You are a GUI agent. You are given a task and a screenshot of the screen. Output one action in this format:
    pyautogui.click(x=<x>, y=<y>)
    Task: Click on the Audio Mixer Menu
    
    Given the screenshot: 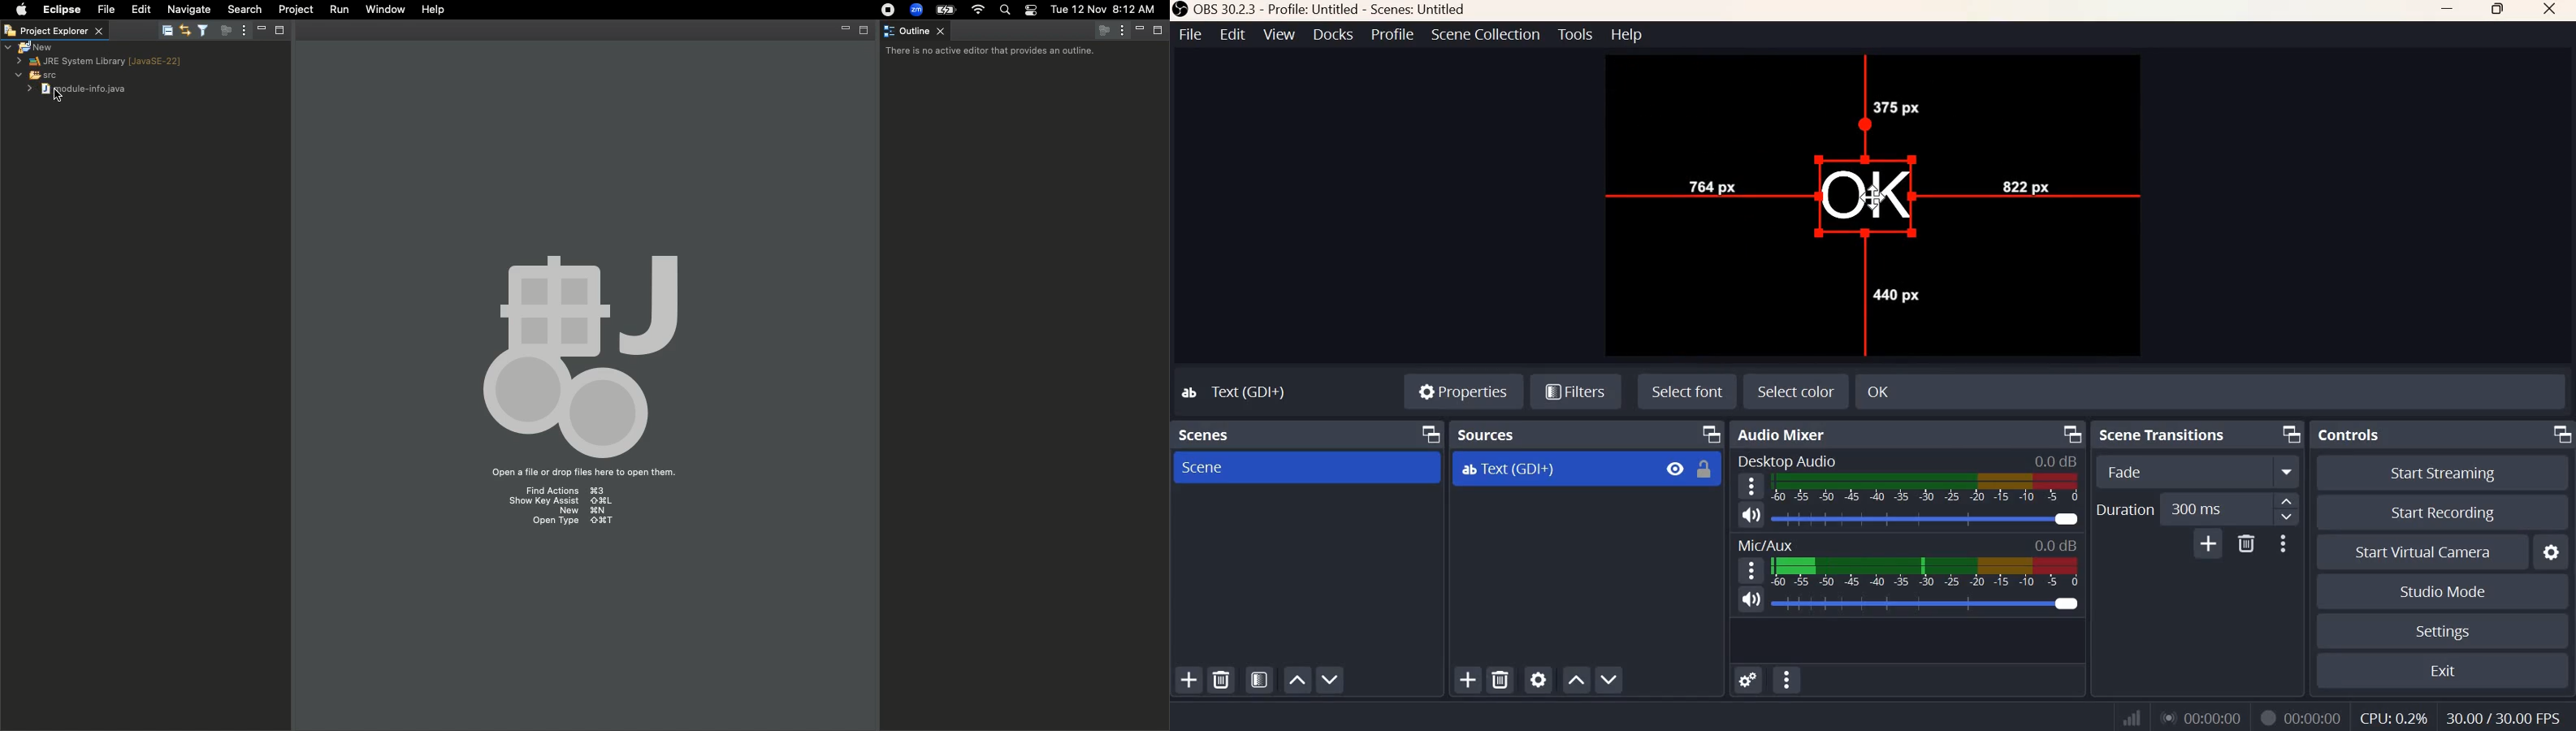 What is the action you would take?
    pyautogui.click(x=1787, y=679)
    